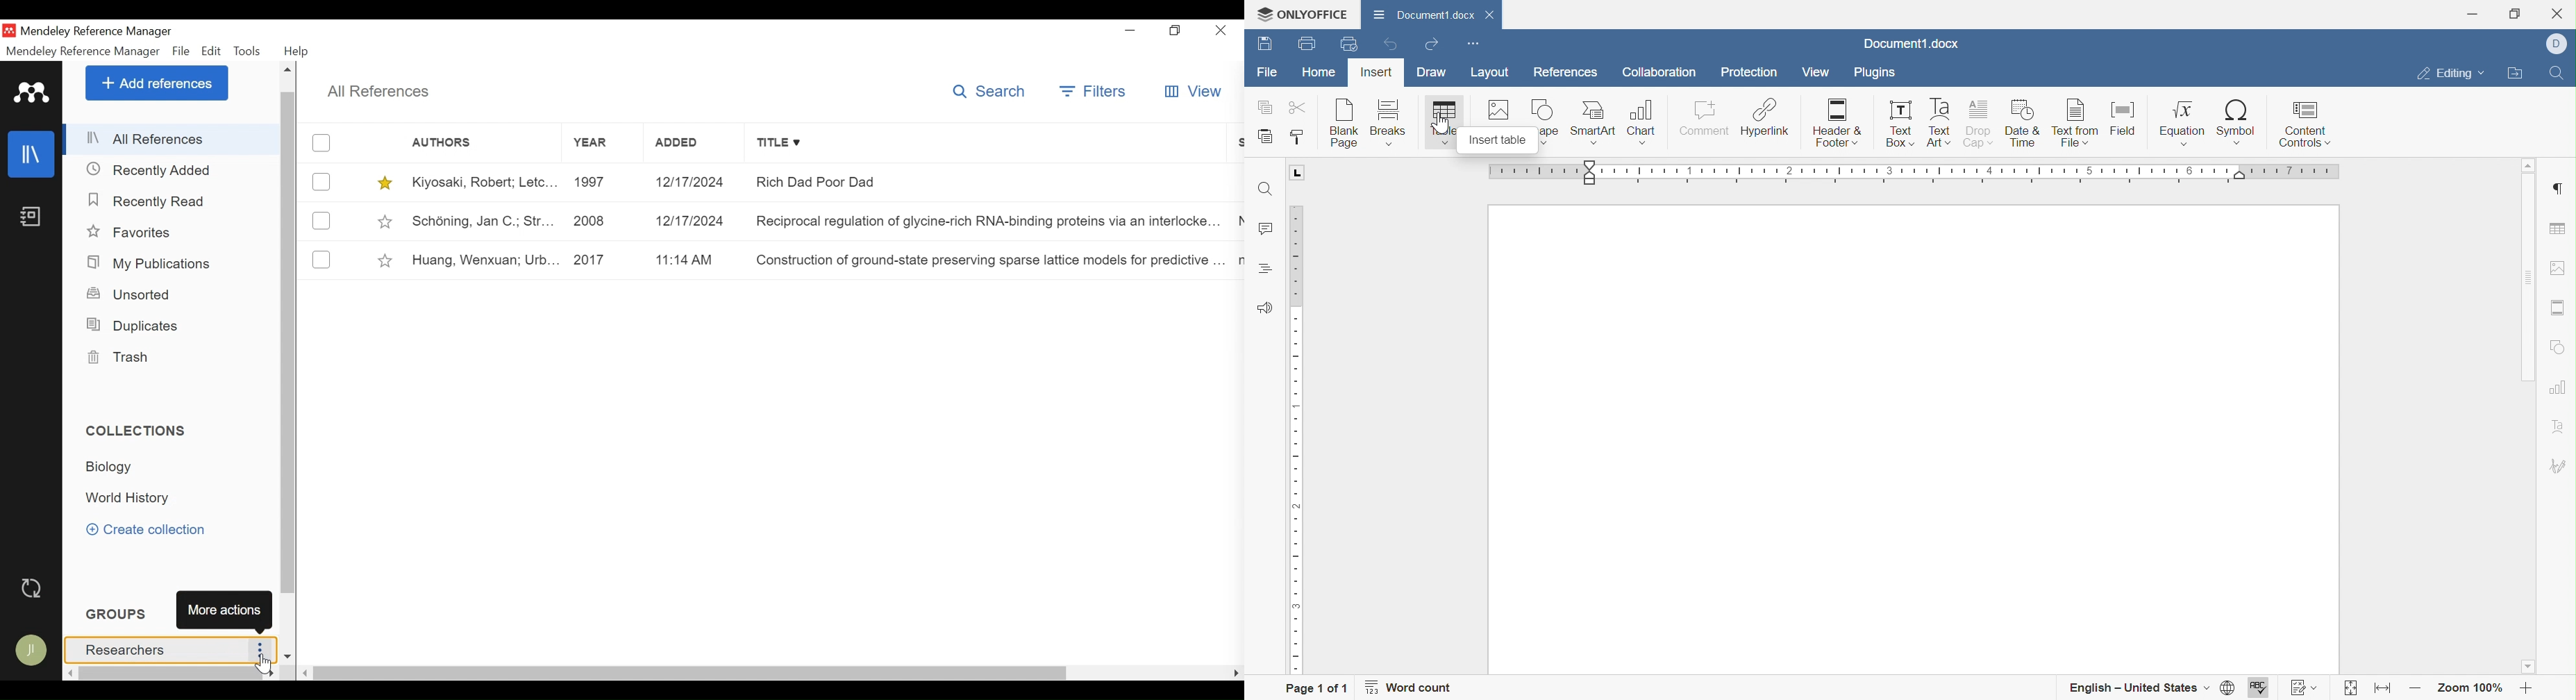 The height and width of the screenshot is (700, 2576). Describe the element at coordinates (599, 145) in the screenshot. I see `Year` at that location.